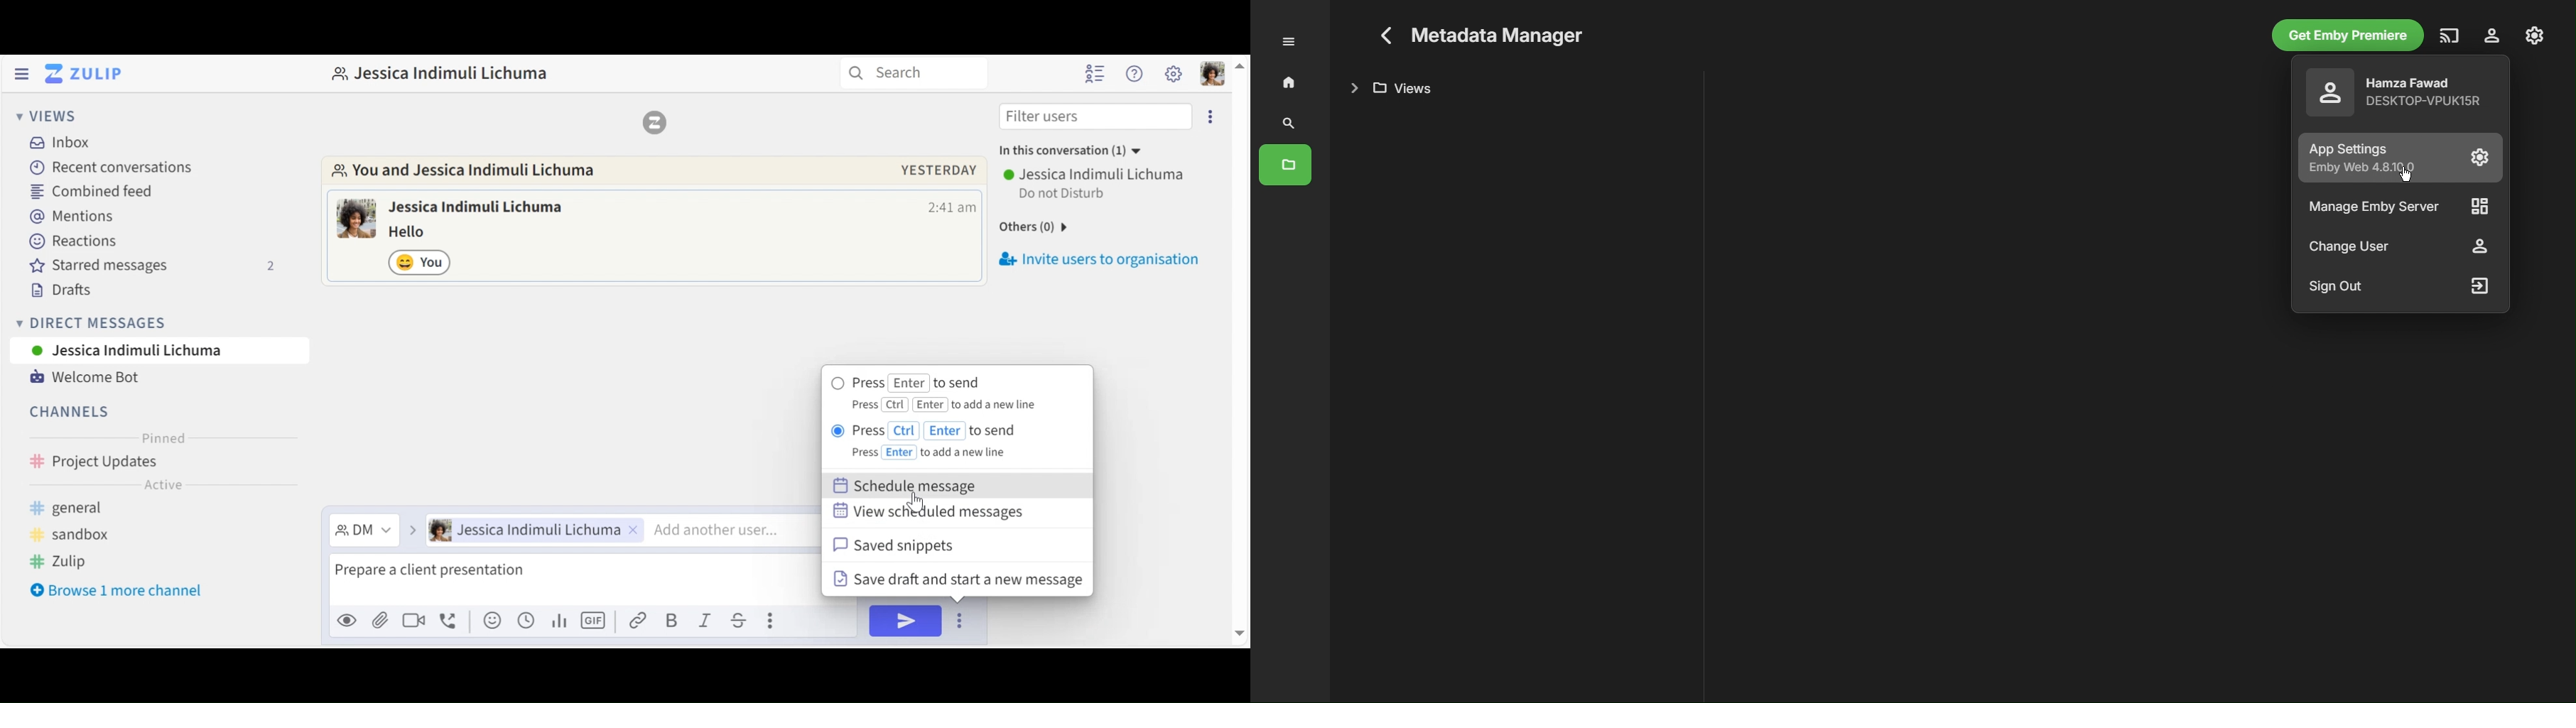 This screenshot has width=2576, height=728. What do you see at coordinates (156, 322) in the screenshot?
I see `Direct Messages` at bounding box center [156, 322].